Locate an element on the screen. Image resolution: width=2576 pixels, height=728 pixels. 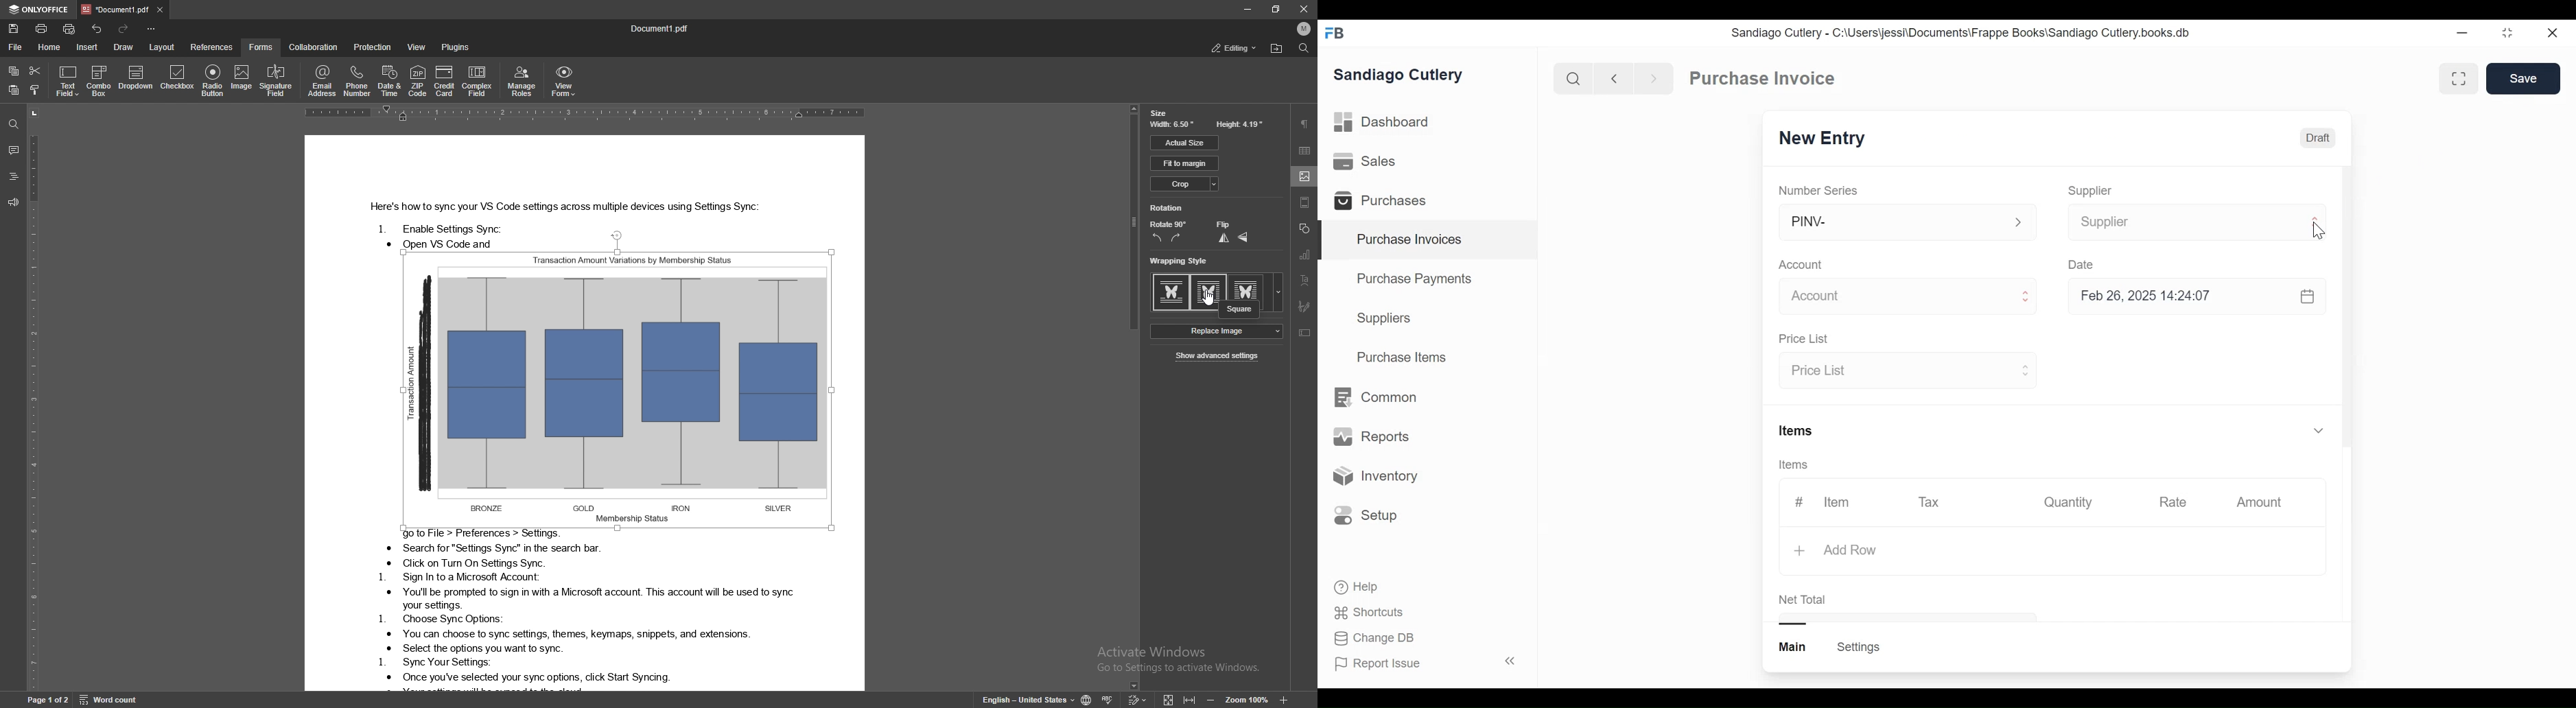
rotation is located at coordinates (1167, 209).